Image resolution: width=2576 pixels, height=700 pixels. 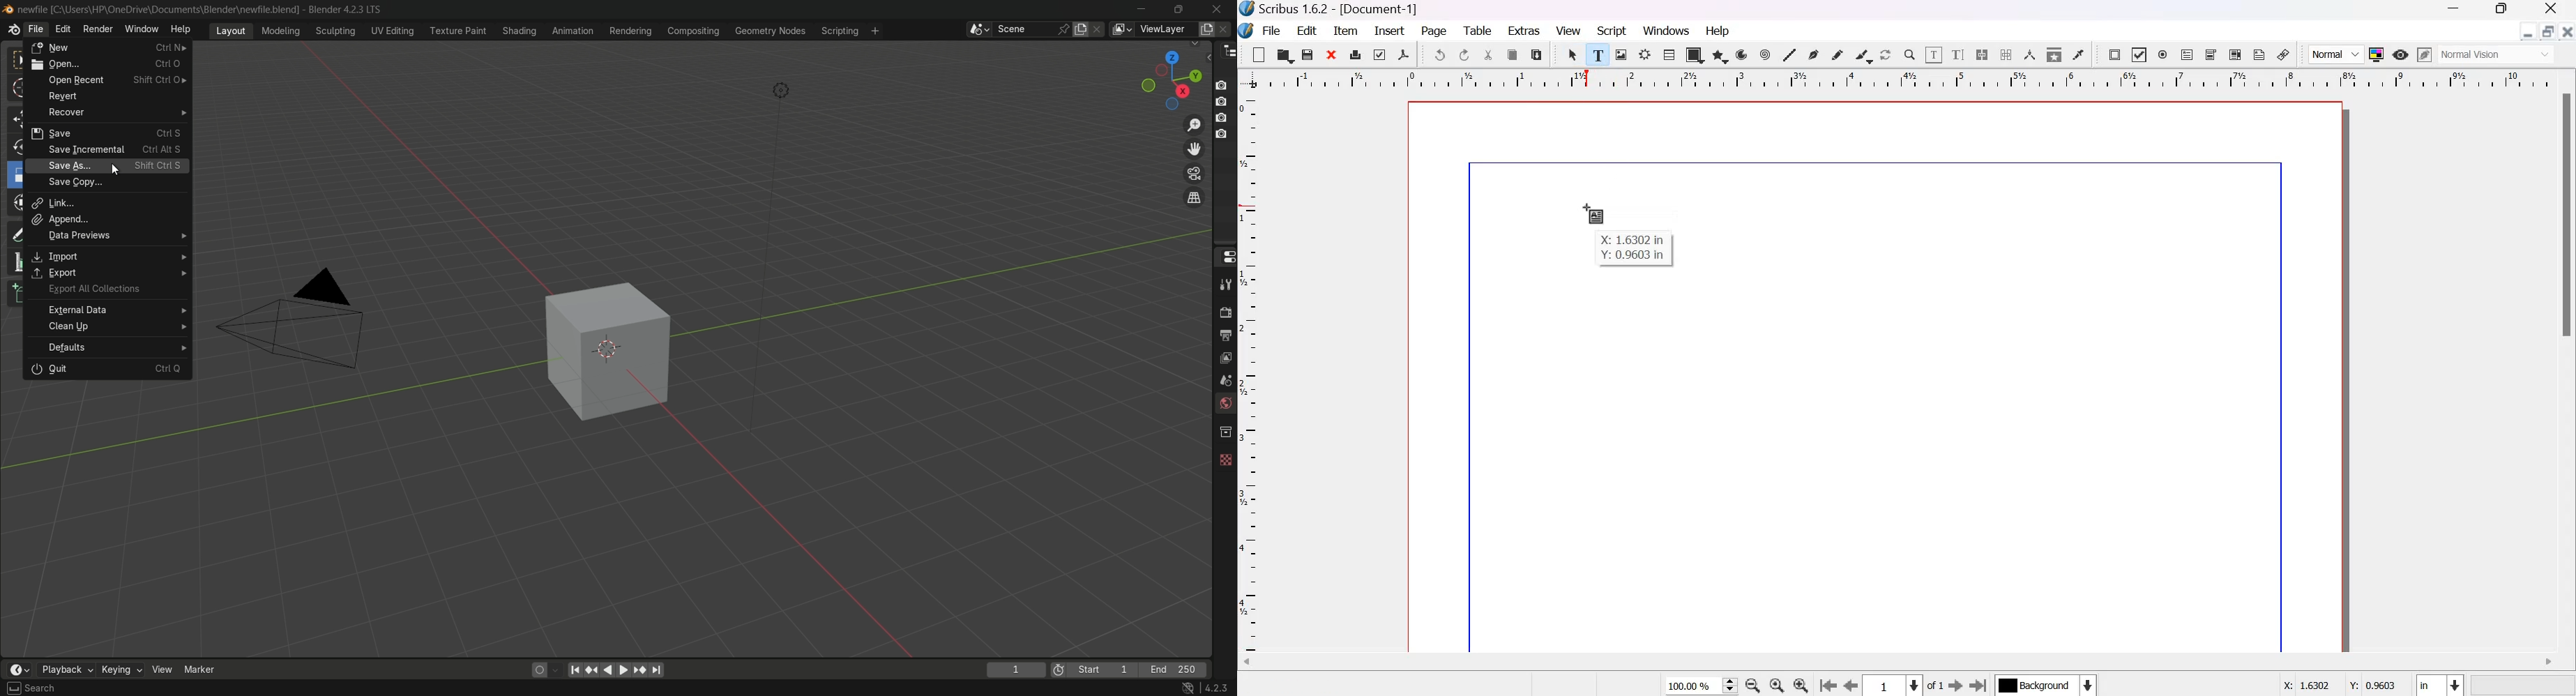 I want to click on sculpting menu, so click(x=333, y=31).